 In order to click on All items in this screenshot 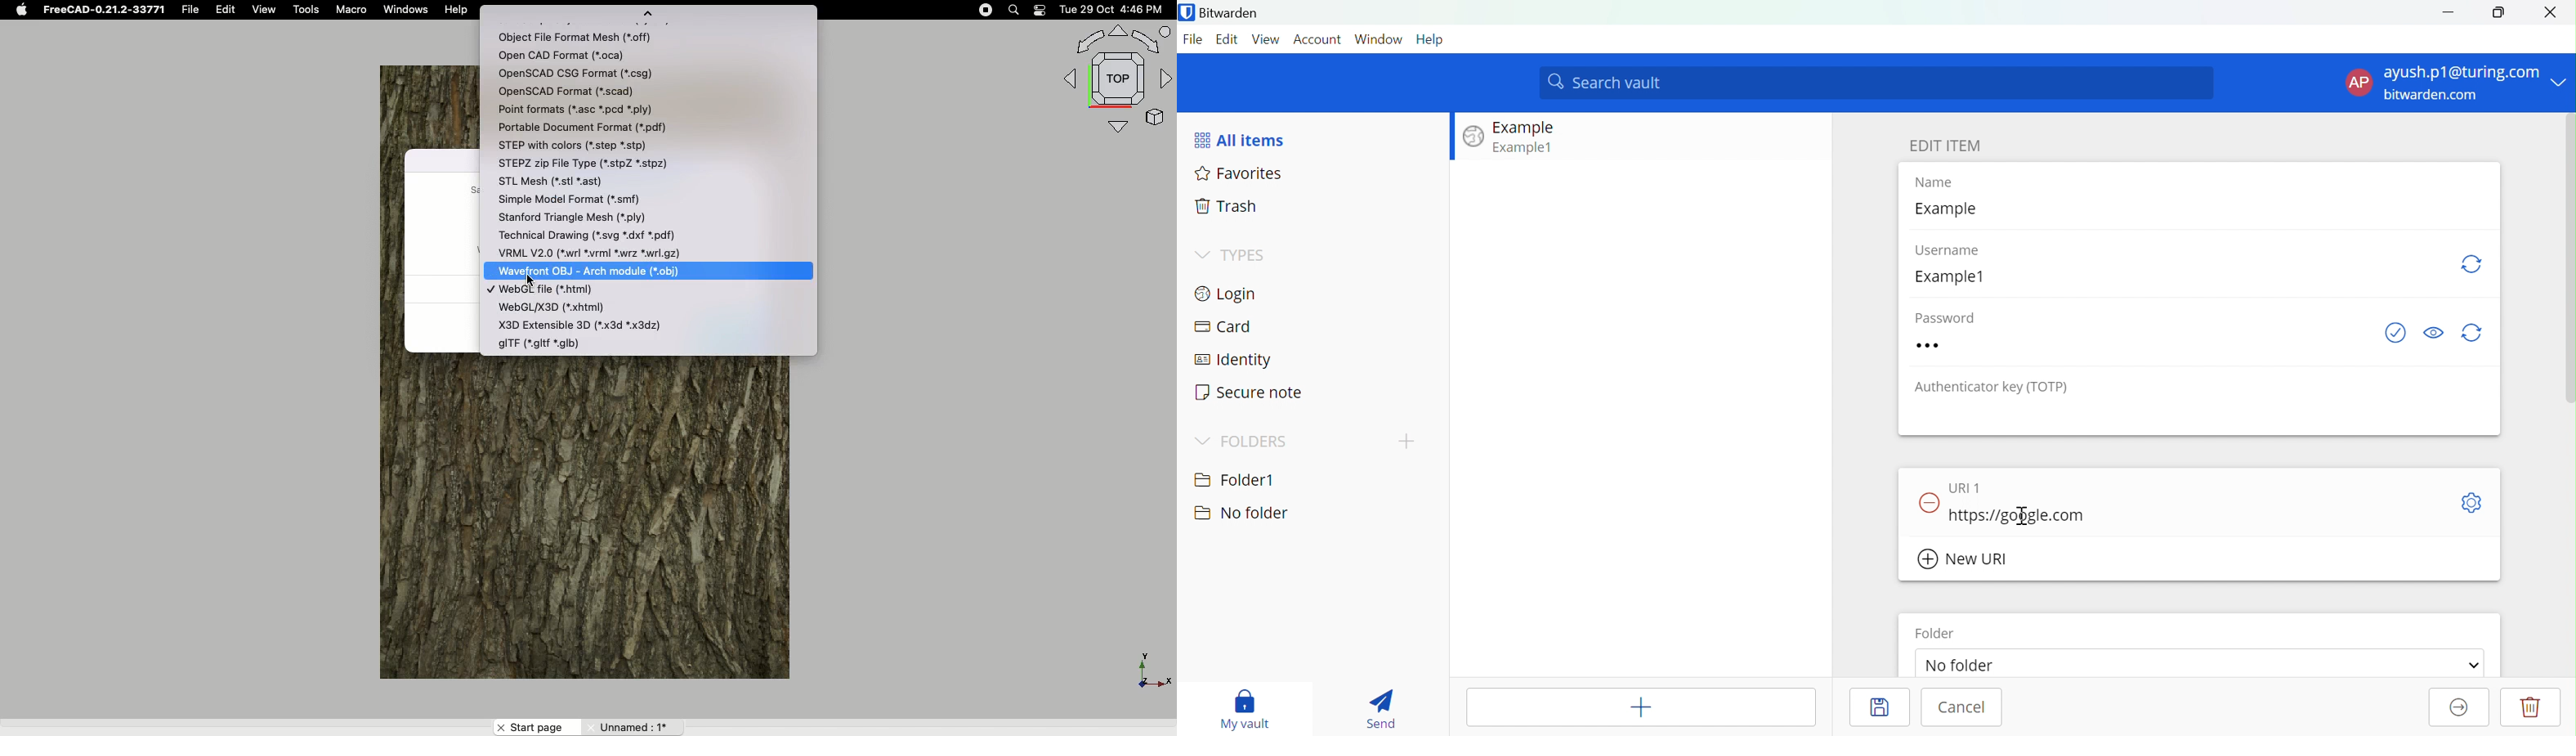, I will do `click(1242, 139)`.